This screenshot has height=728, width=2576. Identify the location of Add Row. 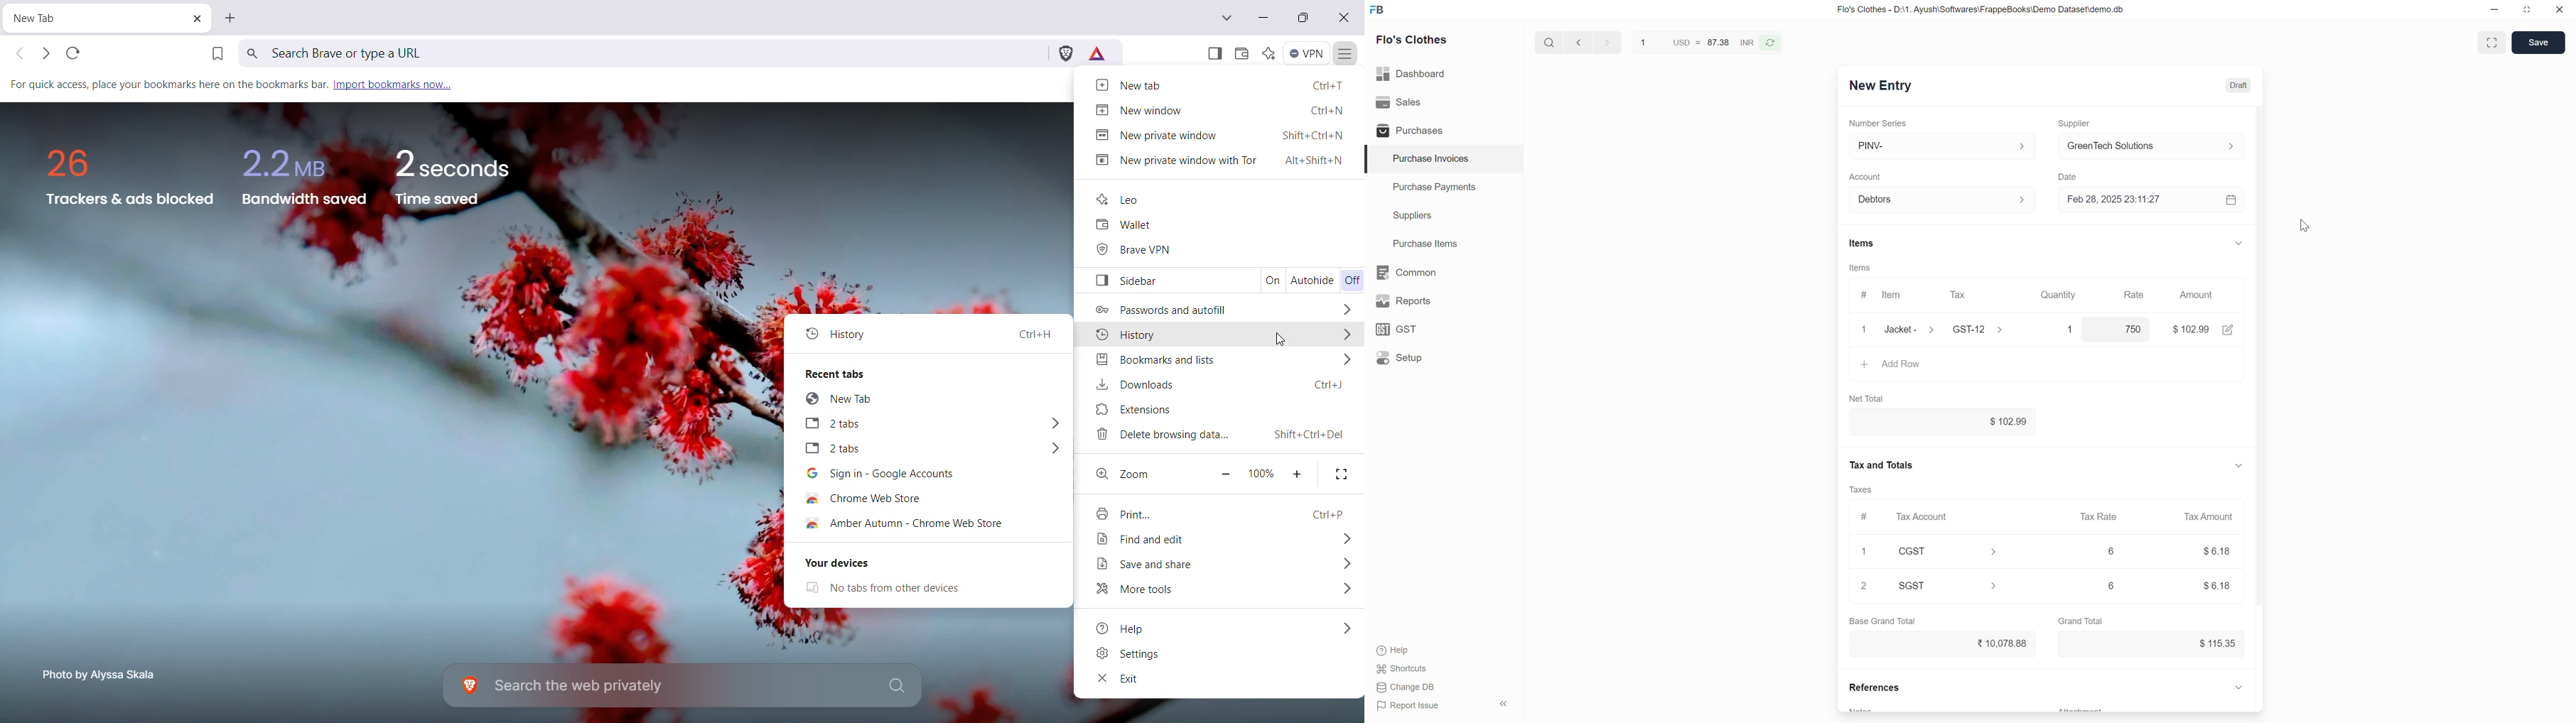
(2047, 365).